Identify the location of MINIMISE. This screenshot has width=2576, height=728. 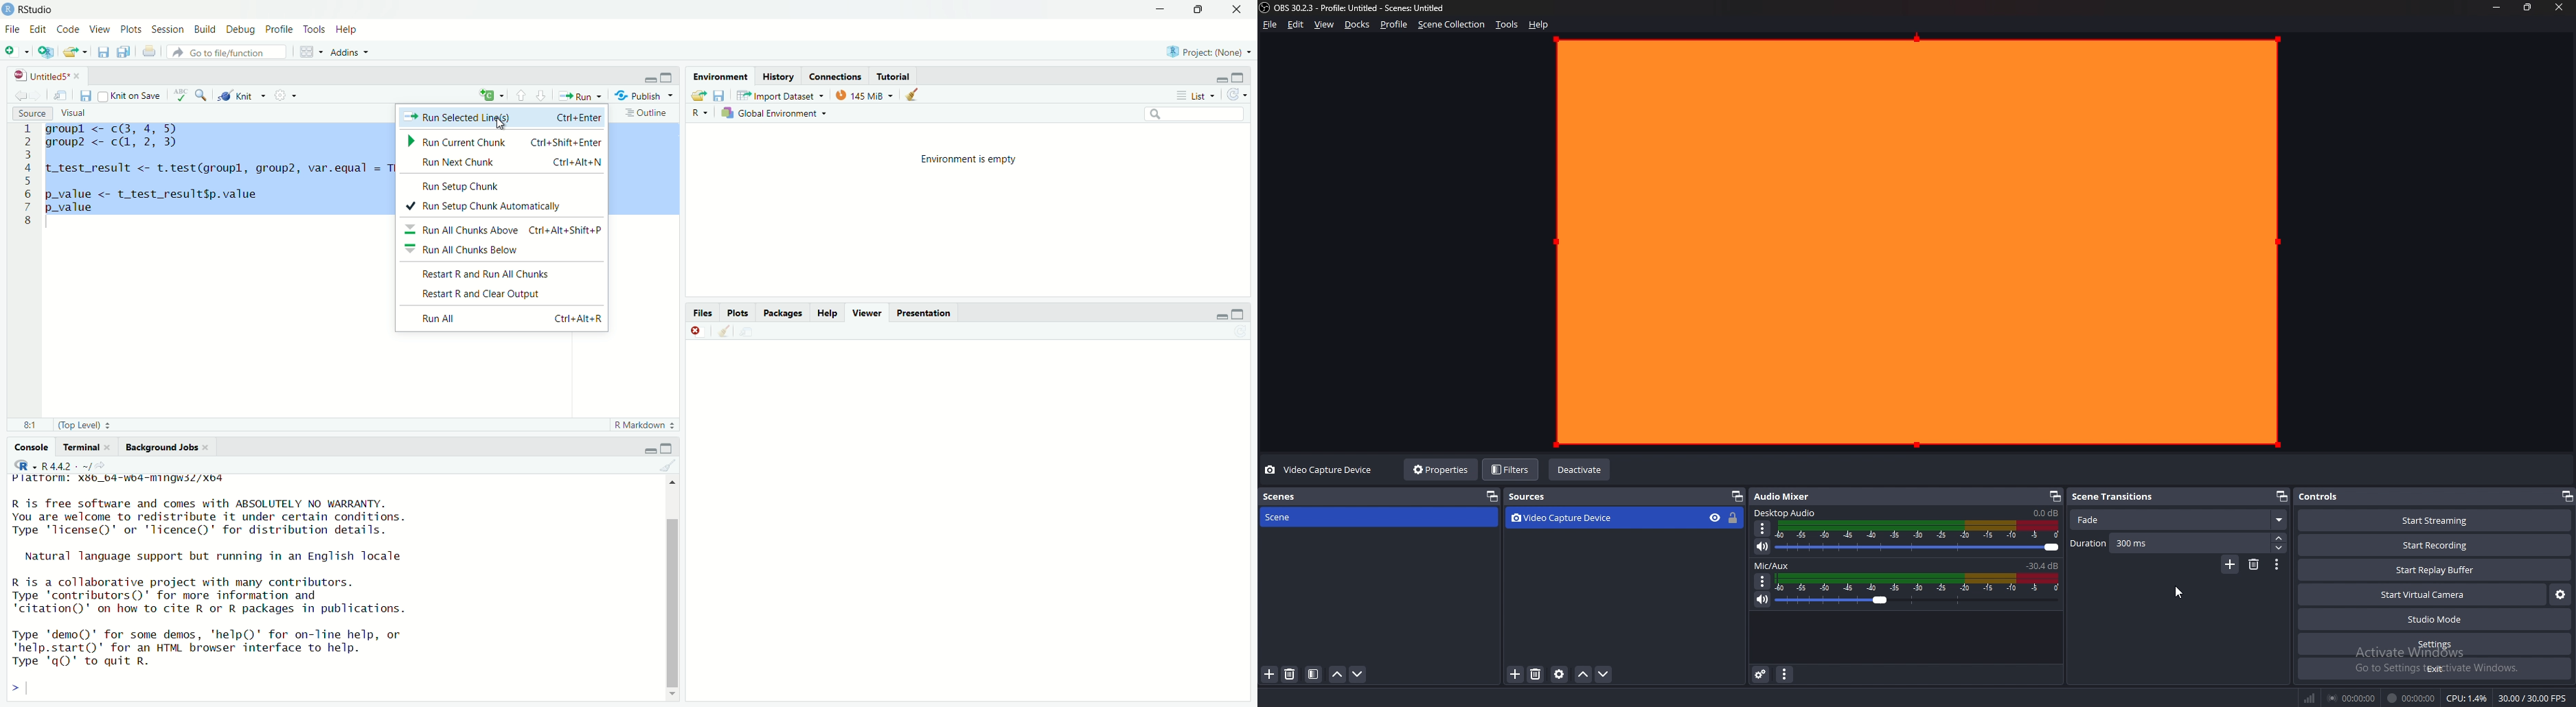
(1159, 11).